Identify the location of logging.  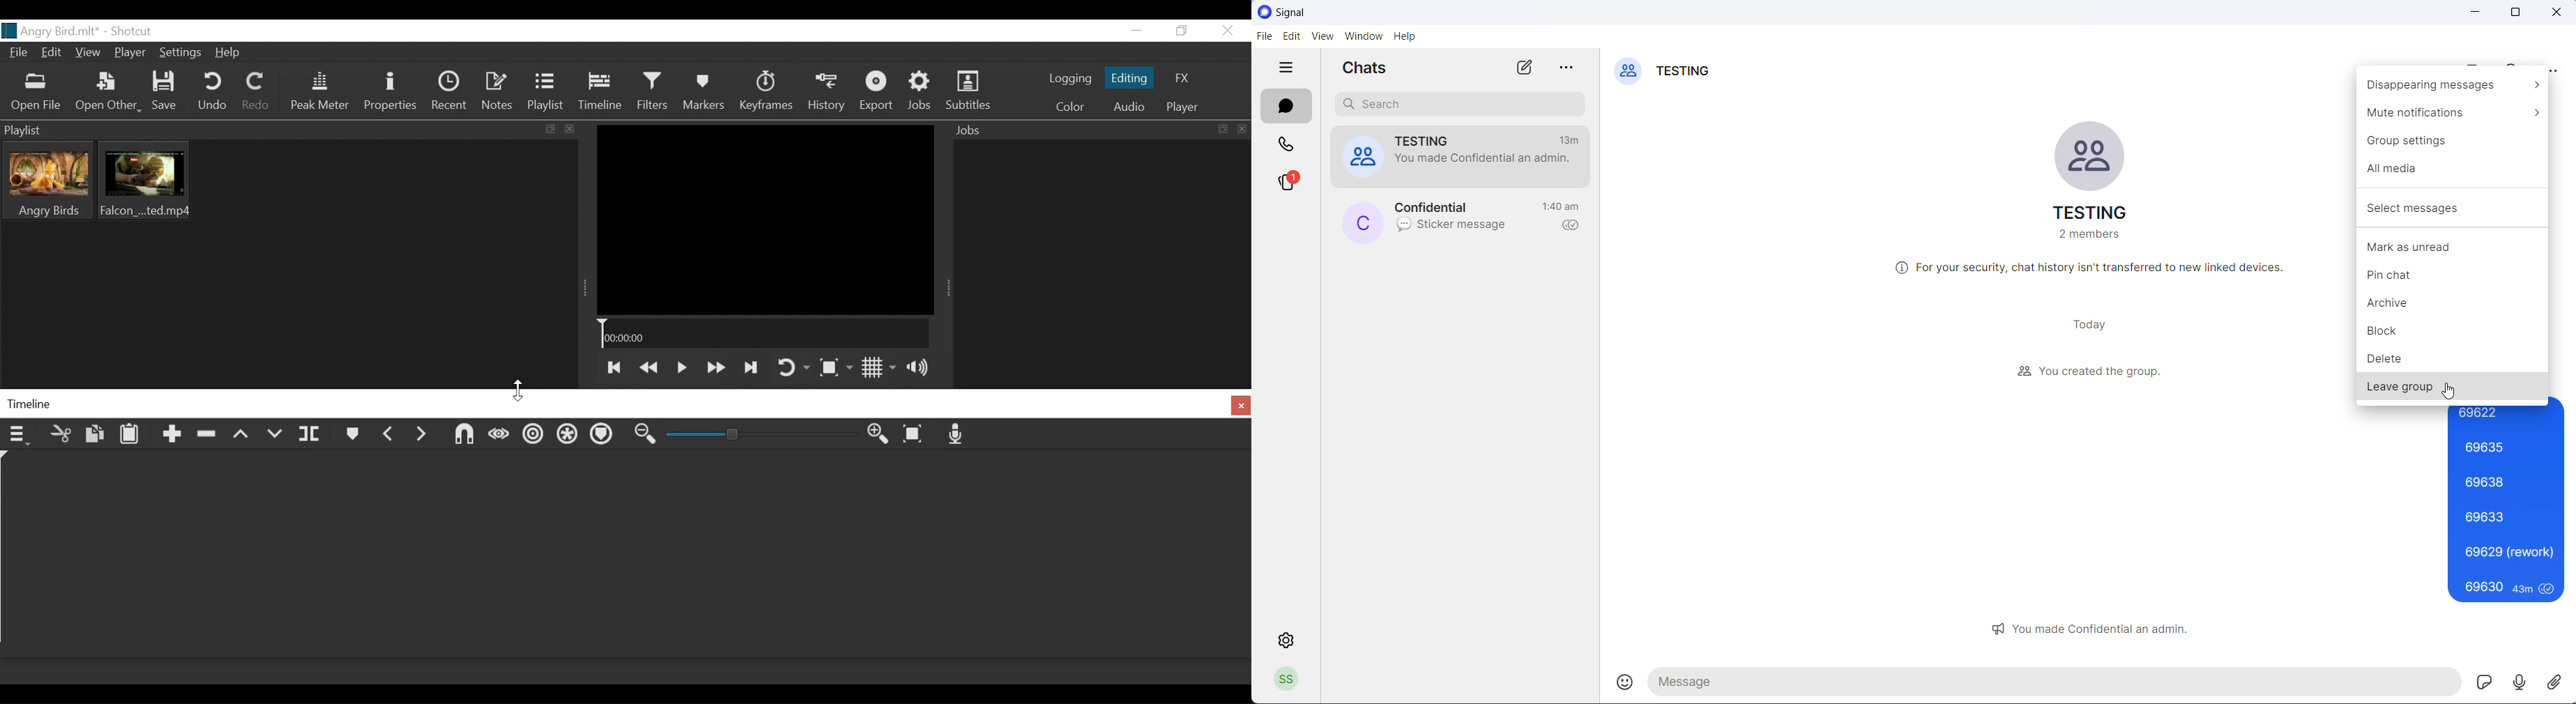
(1071, 80).